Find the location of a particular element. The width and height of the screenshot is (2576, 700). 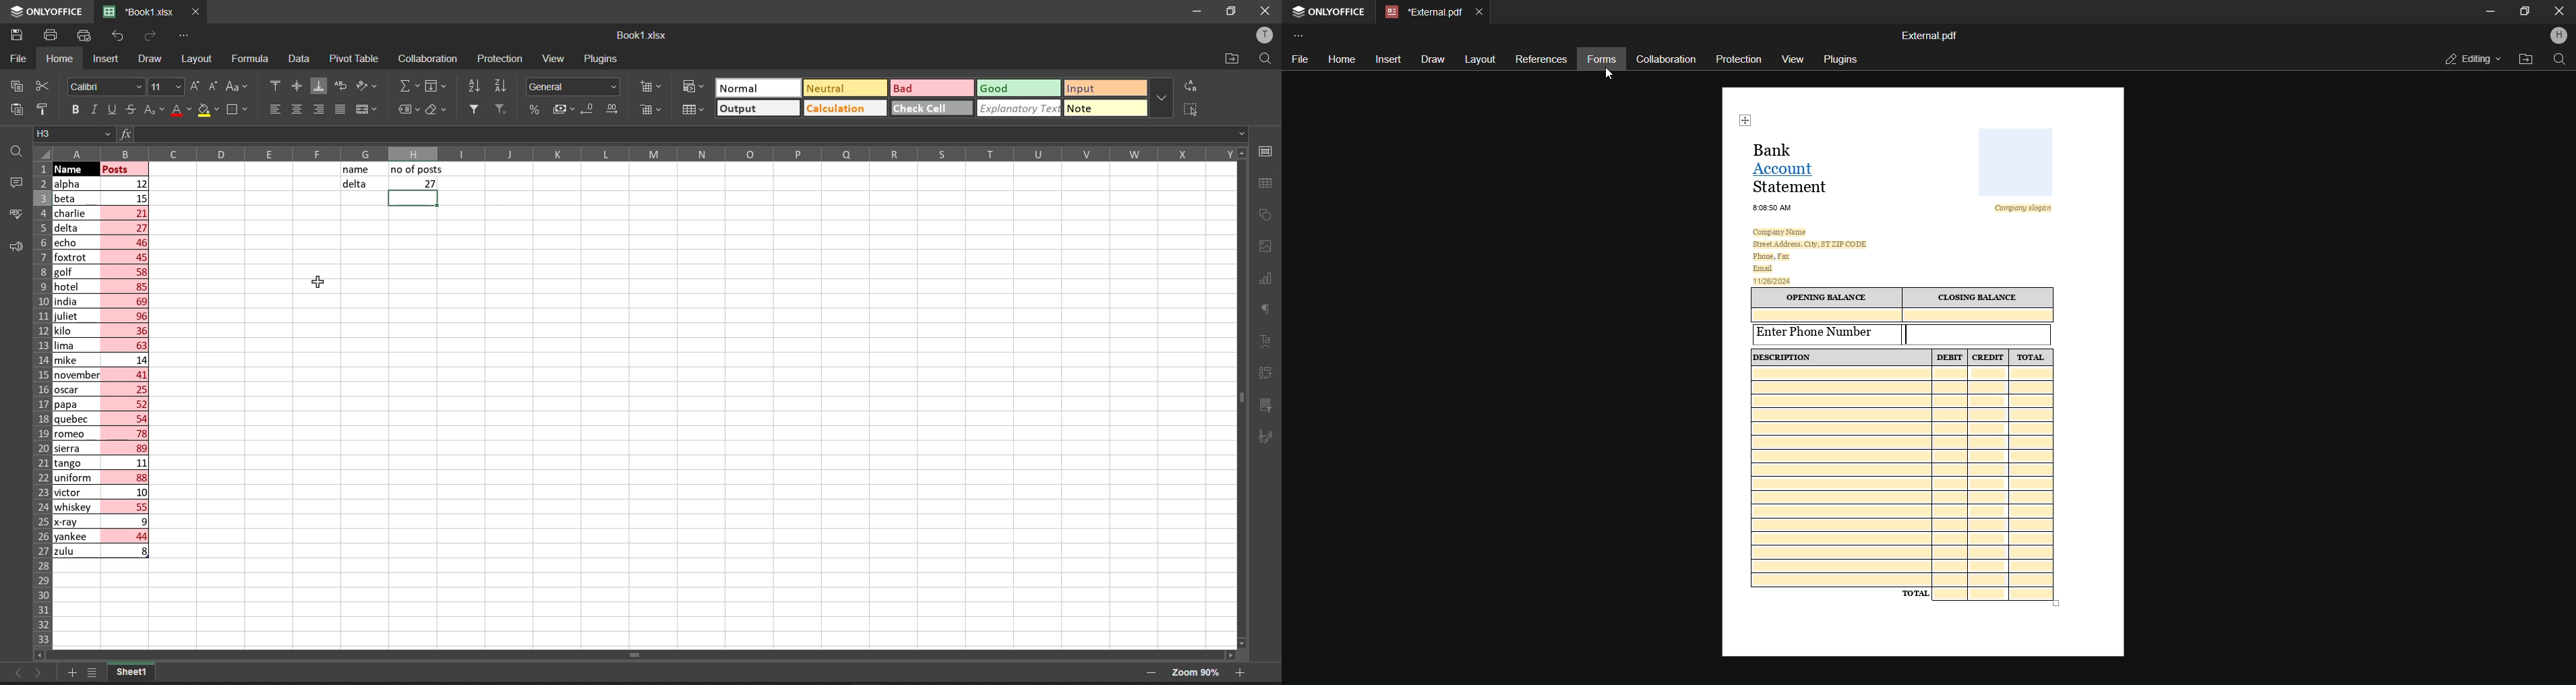

align center is located at coordinates (295, 110).